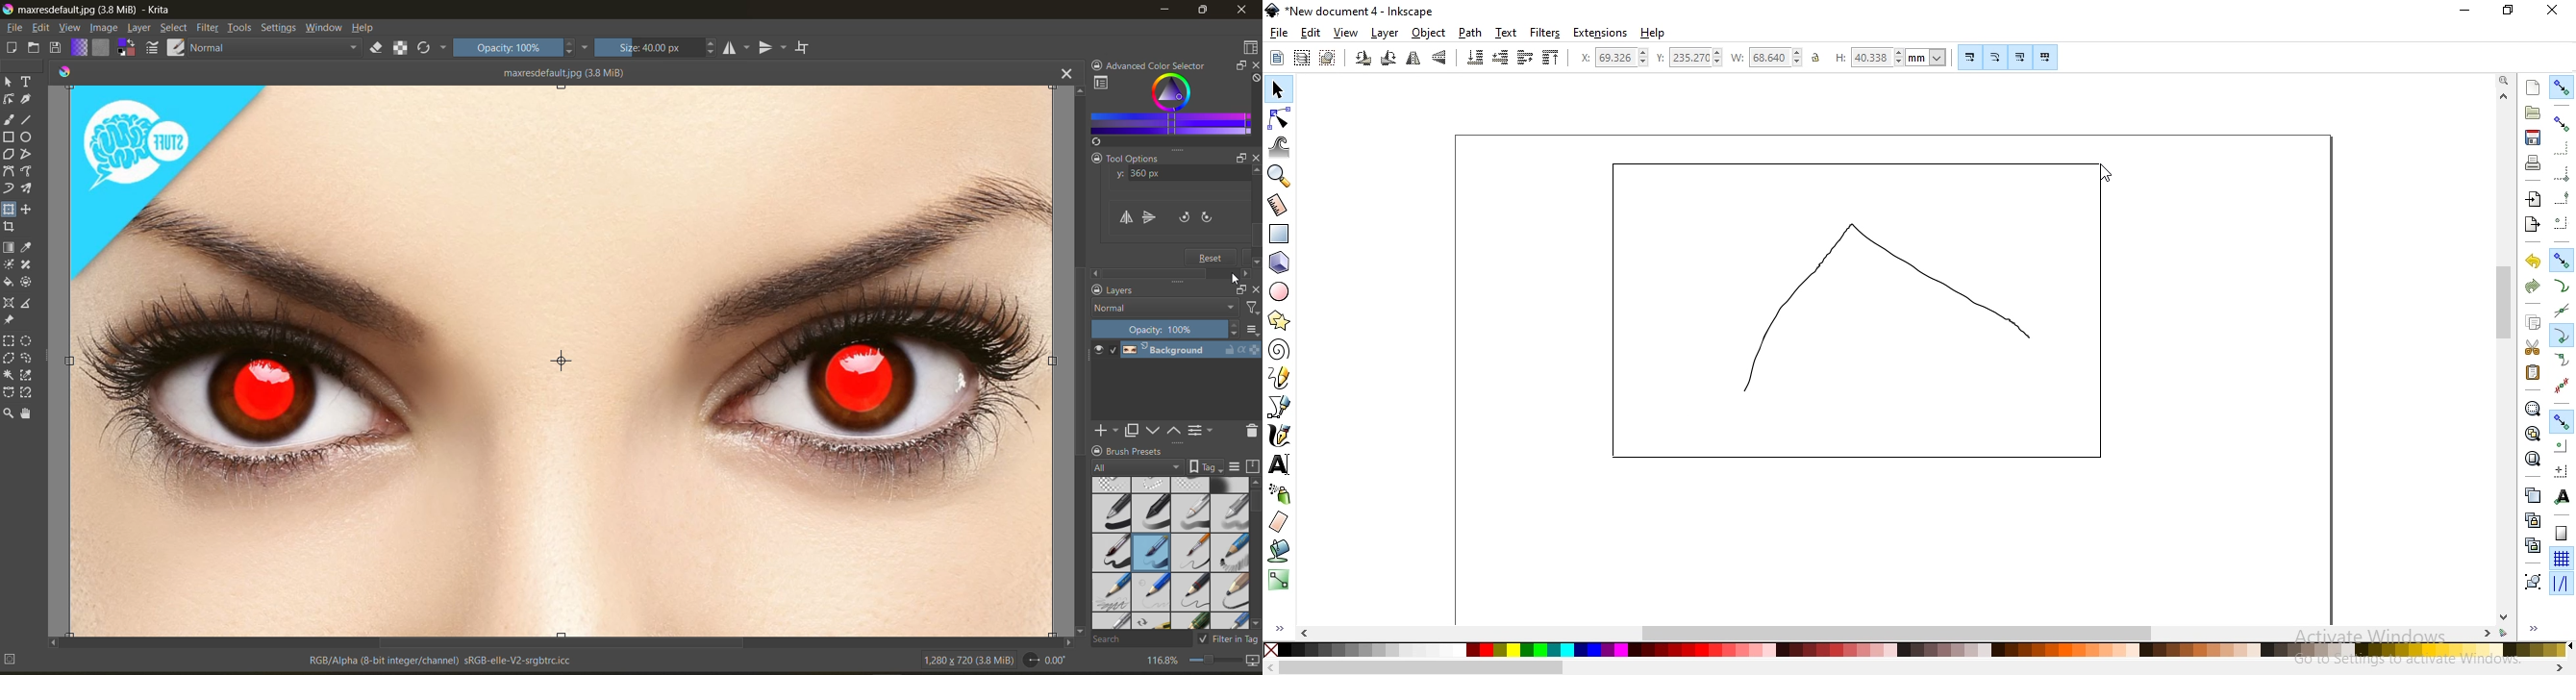 This screenshot has width=2576, height=700. Describe the element at coordinates (9, 248) in the screenshot. I see `tool` at that location.